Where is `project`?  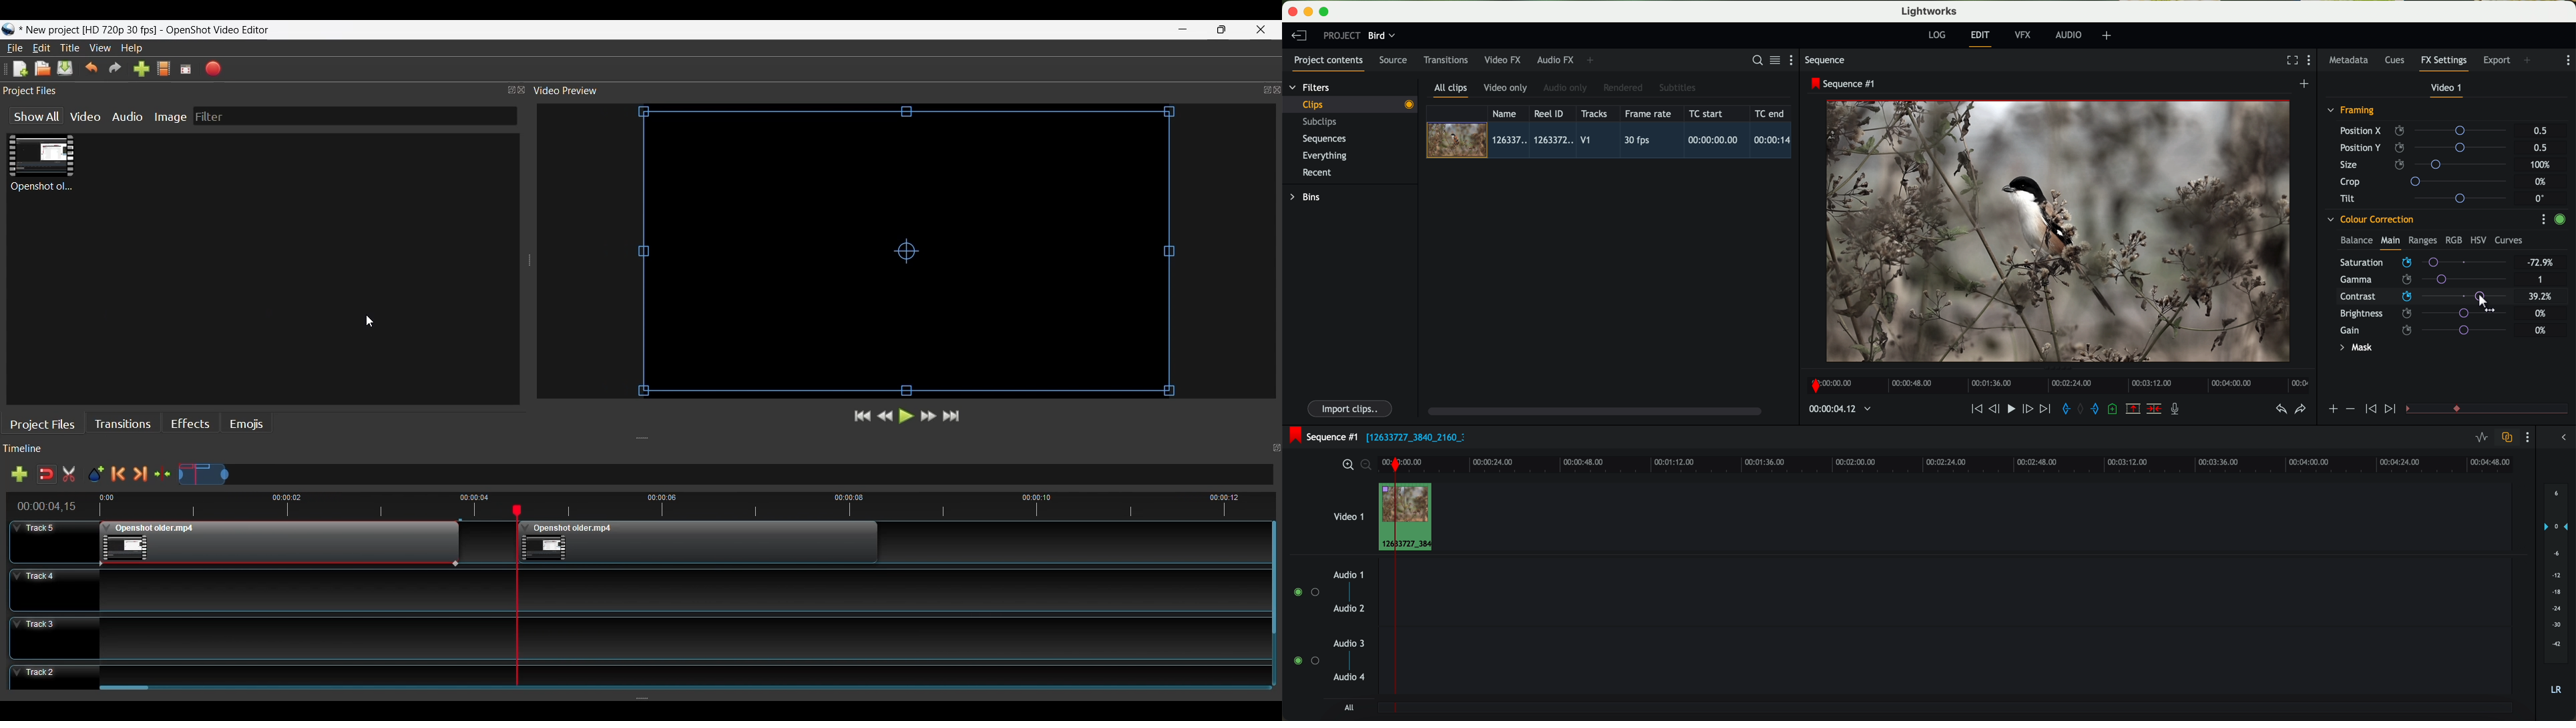 project is located at coordinates (1342, 35).